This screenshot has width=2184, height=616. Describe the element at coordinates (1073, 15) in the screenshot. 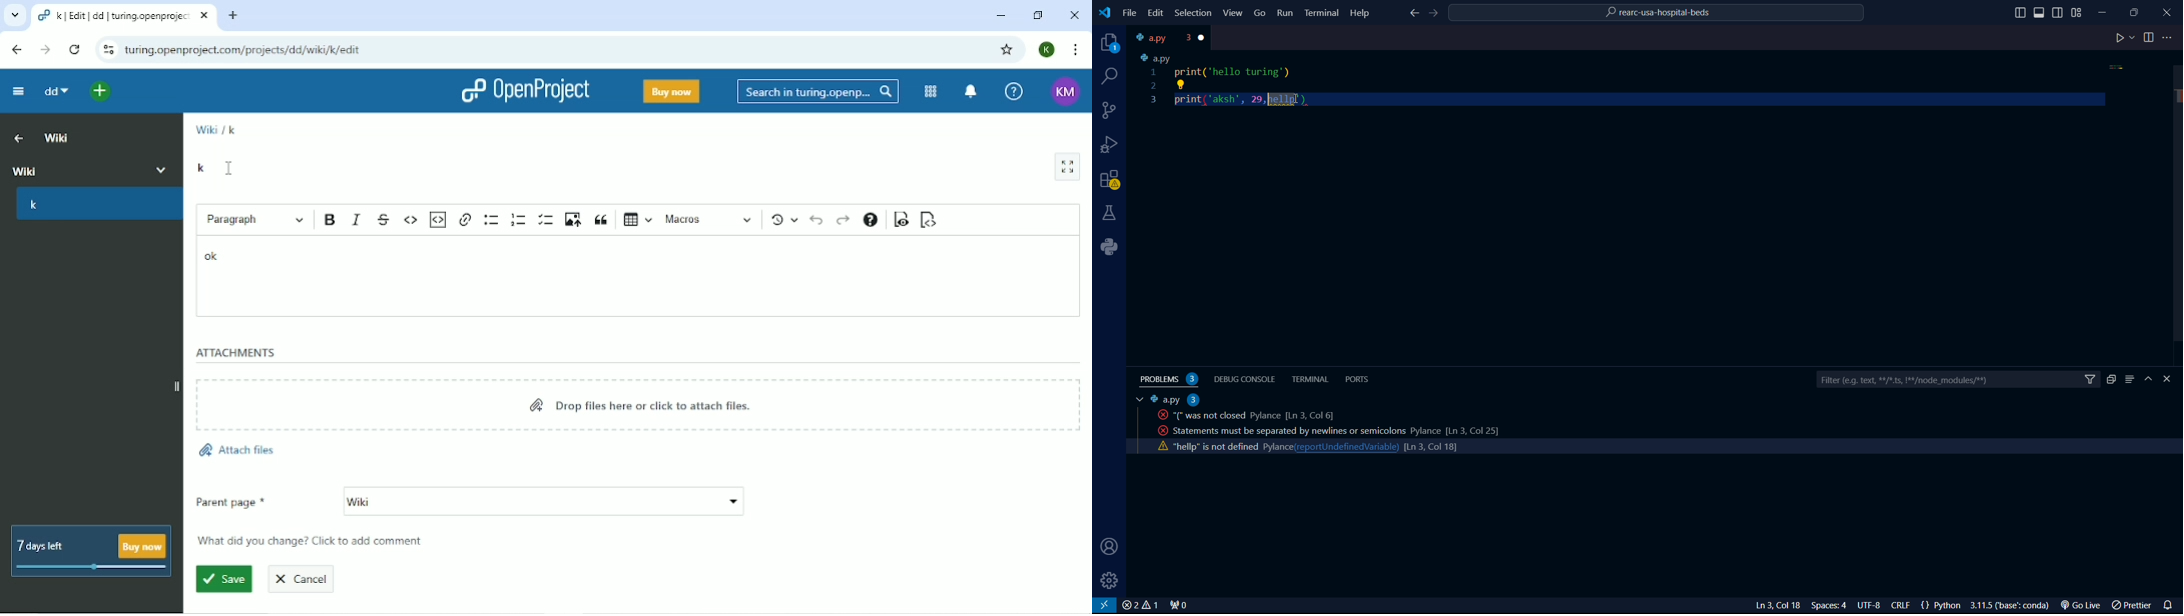

I see `Close` at that location.